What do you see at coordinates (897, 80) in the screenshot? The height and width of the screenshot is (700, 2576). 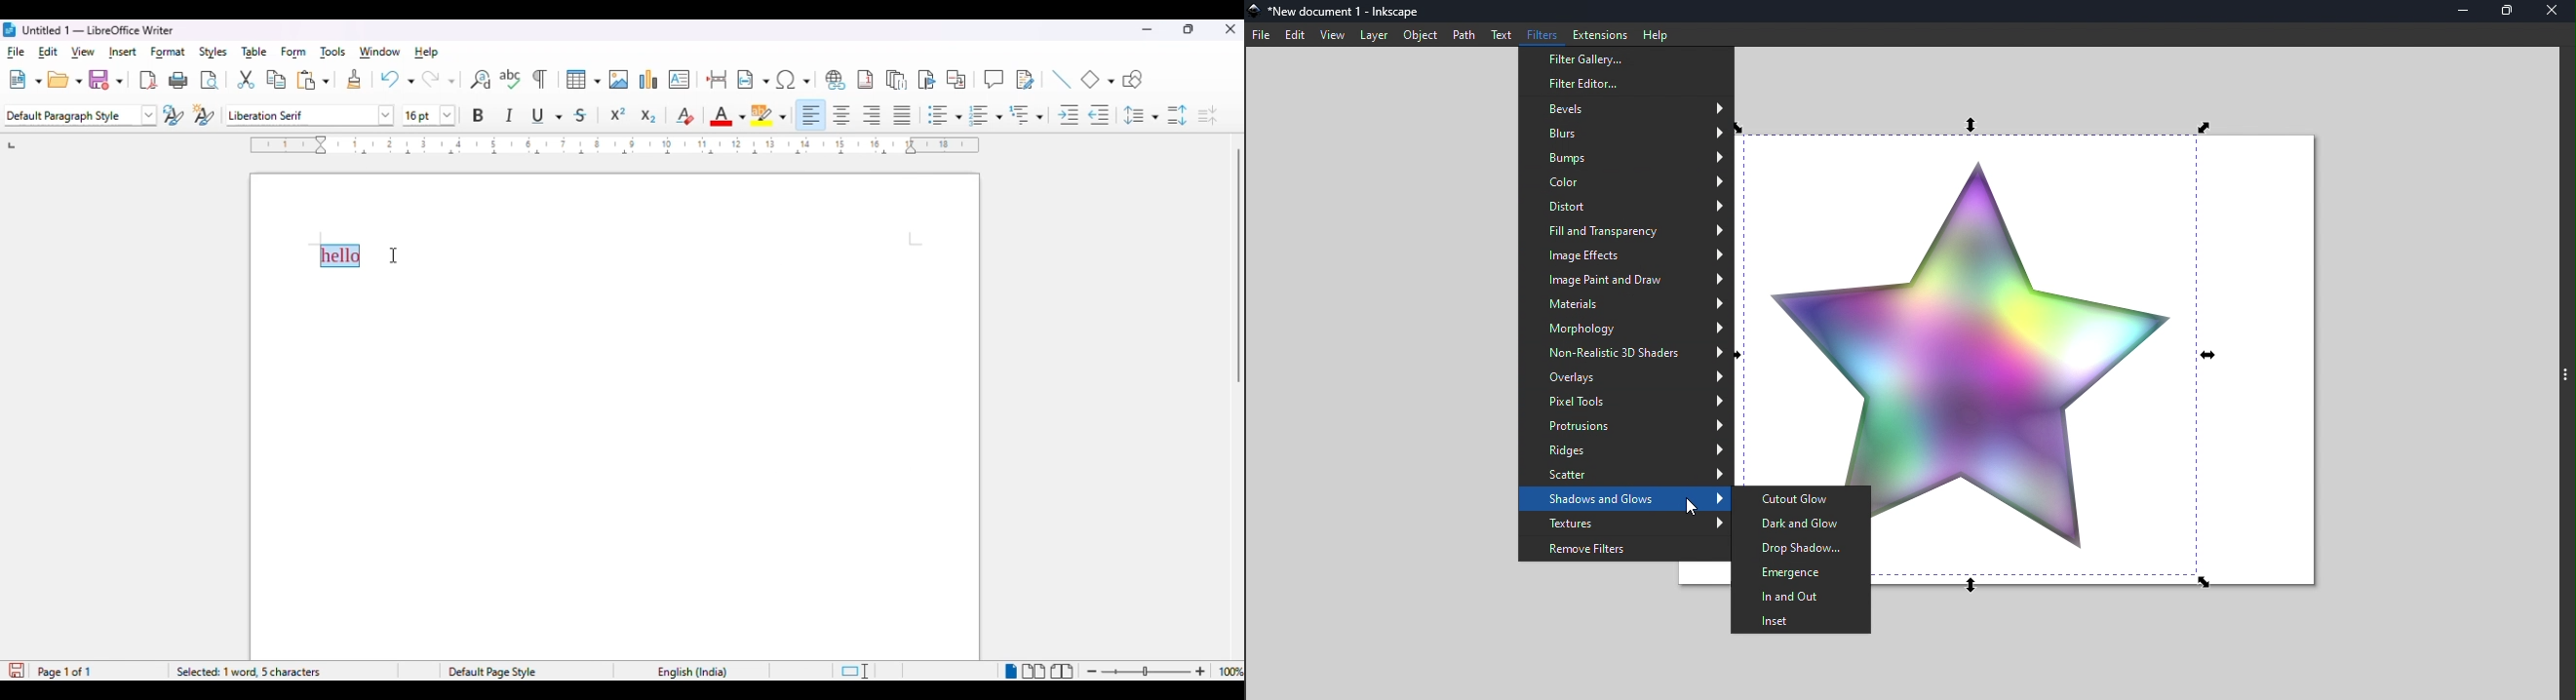 I see `insert endnote` at bounding box center [897, 80].